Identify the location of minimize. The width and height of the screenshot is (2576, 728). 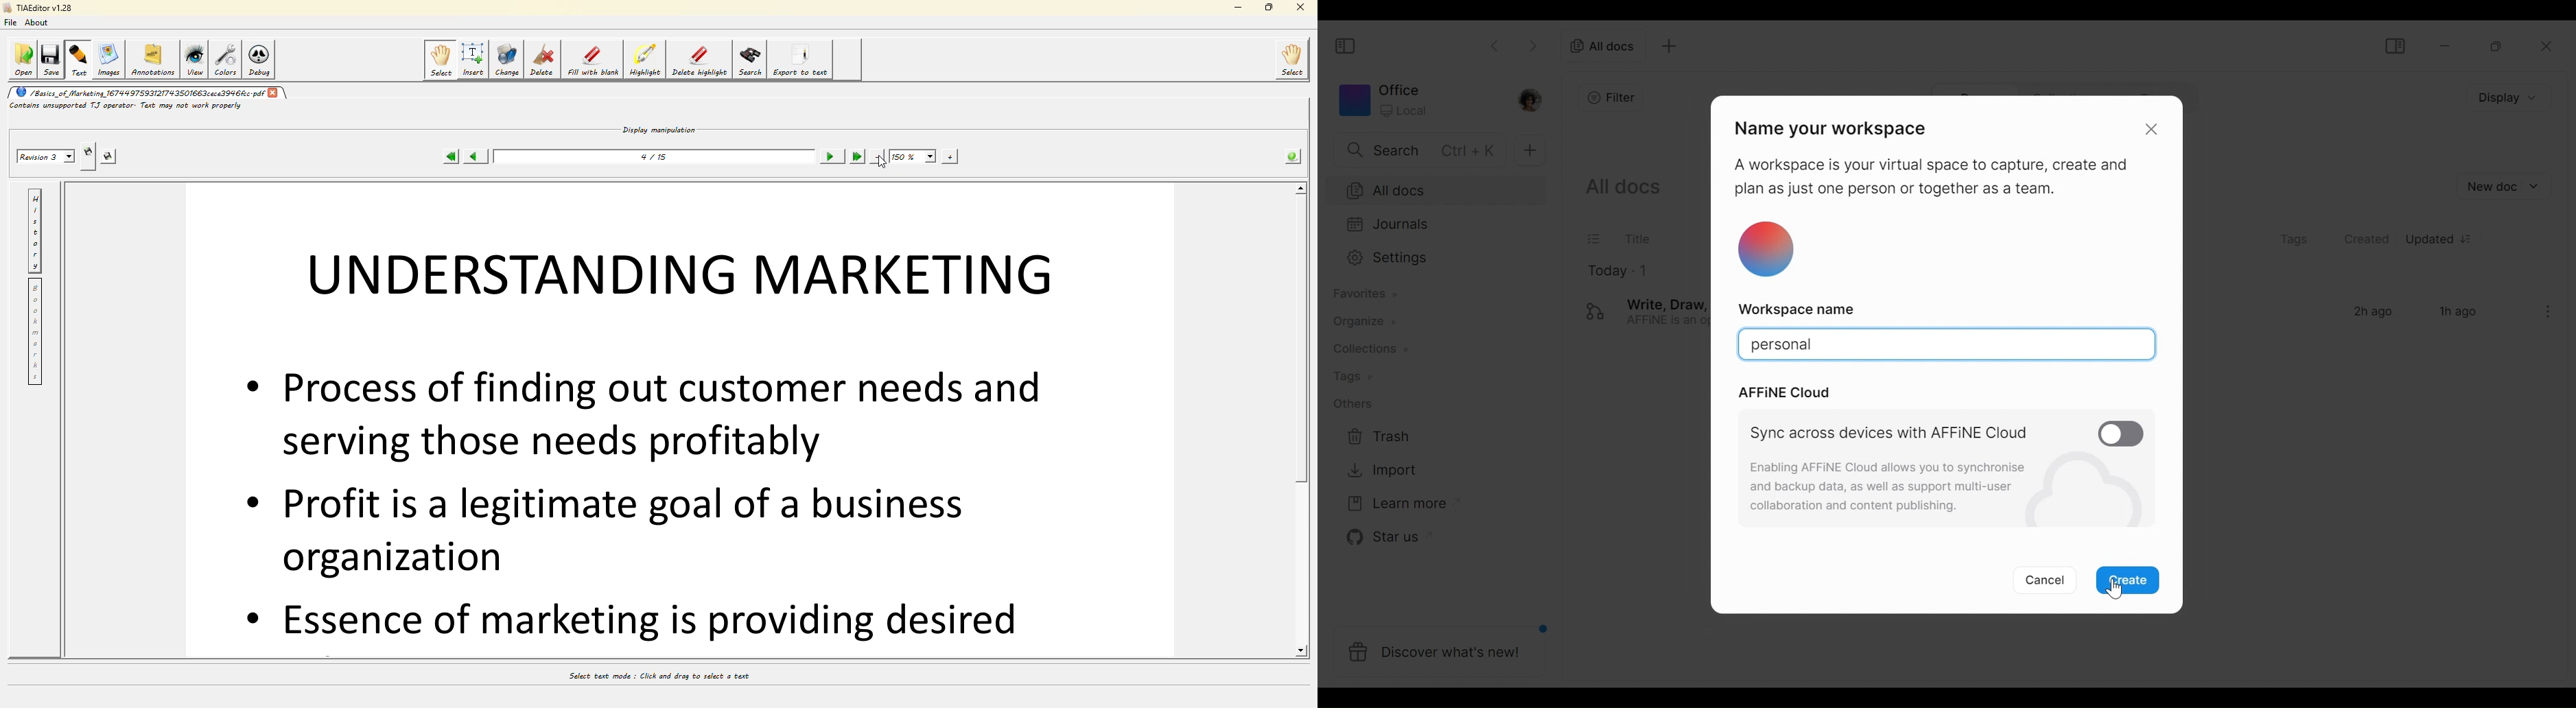
(2443, 45).